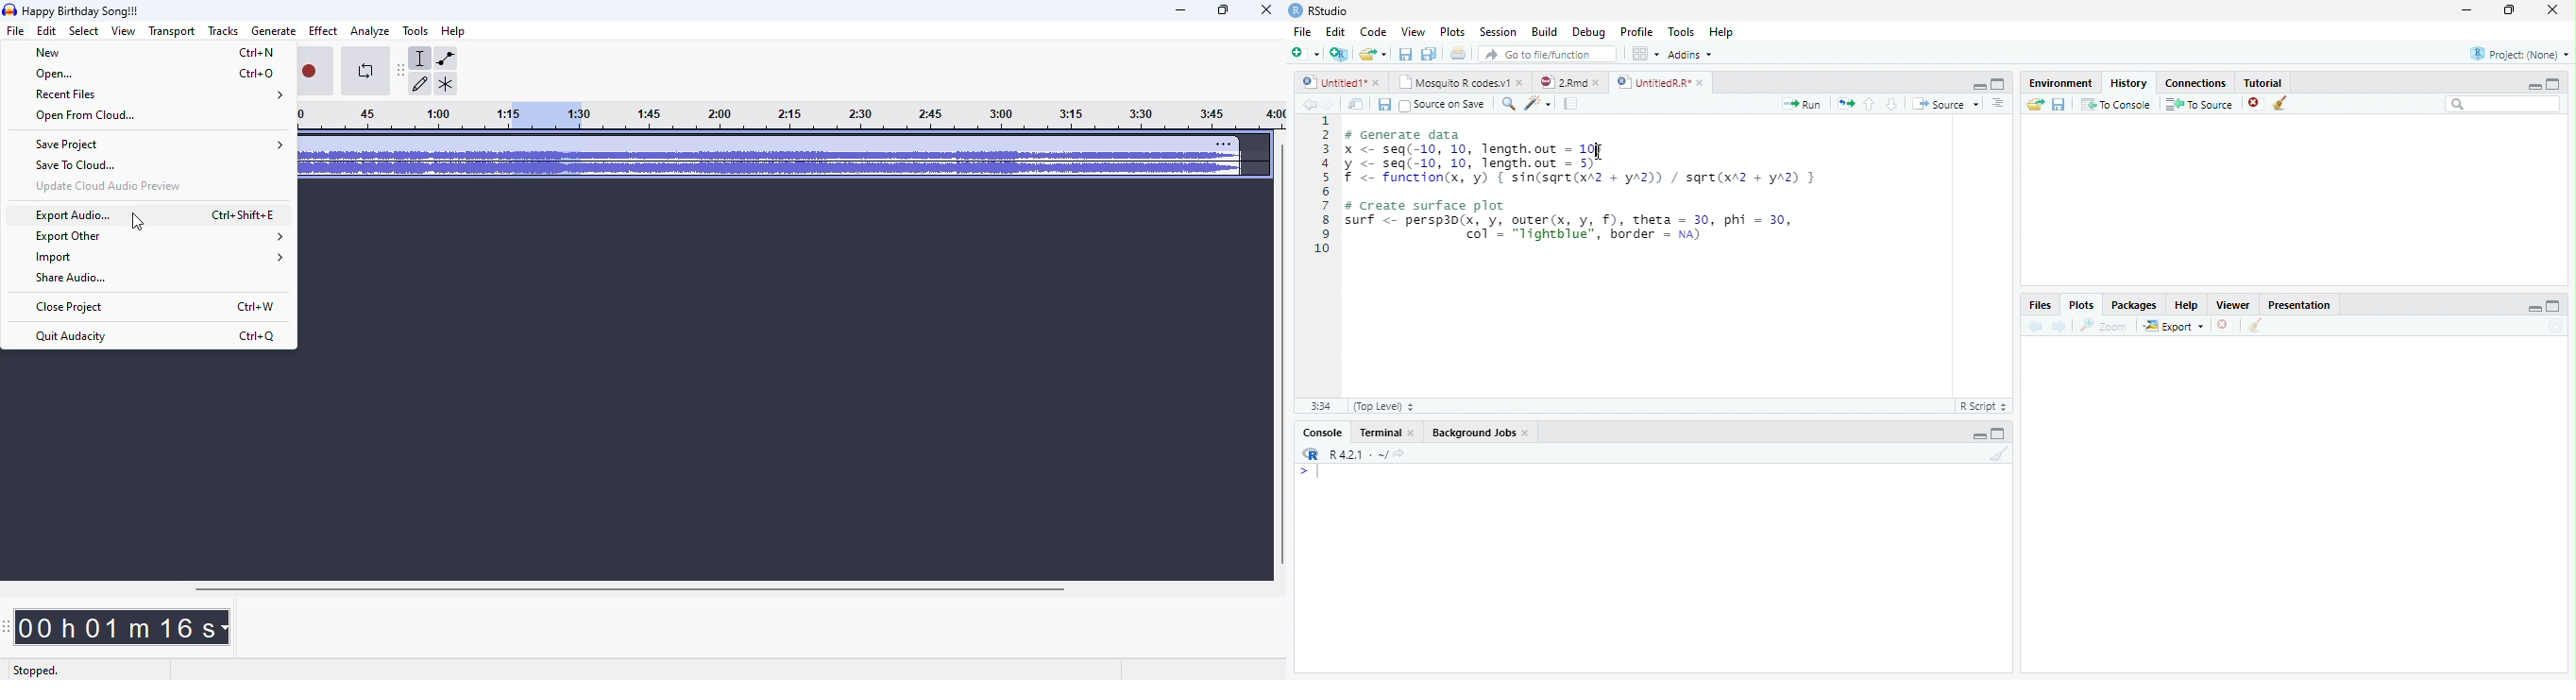  Describe the element at coordinates (1323, 433) in the screenshot. I see `Console` at that location.